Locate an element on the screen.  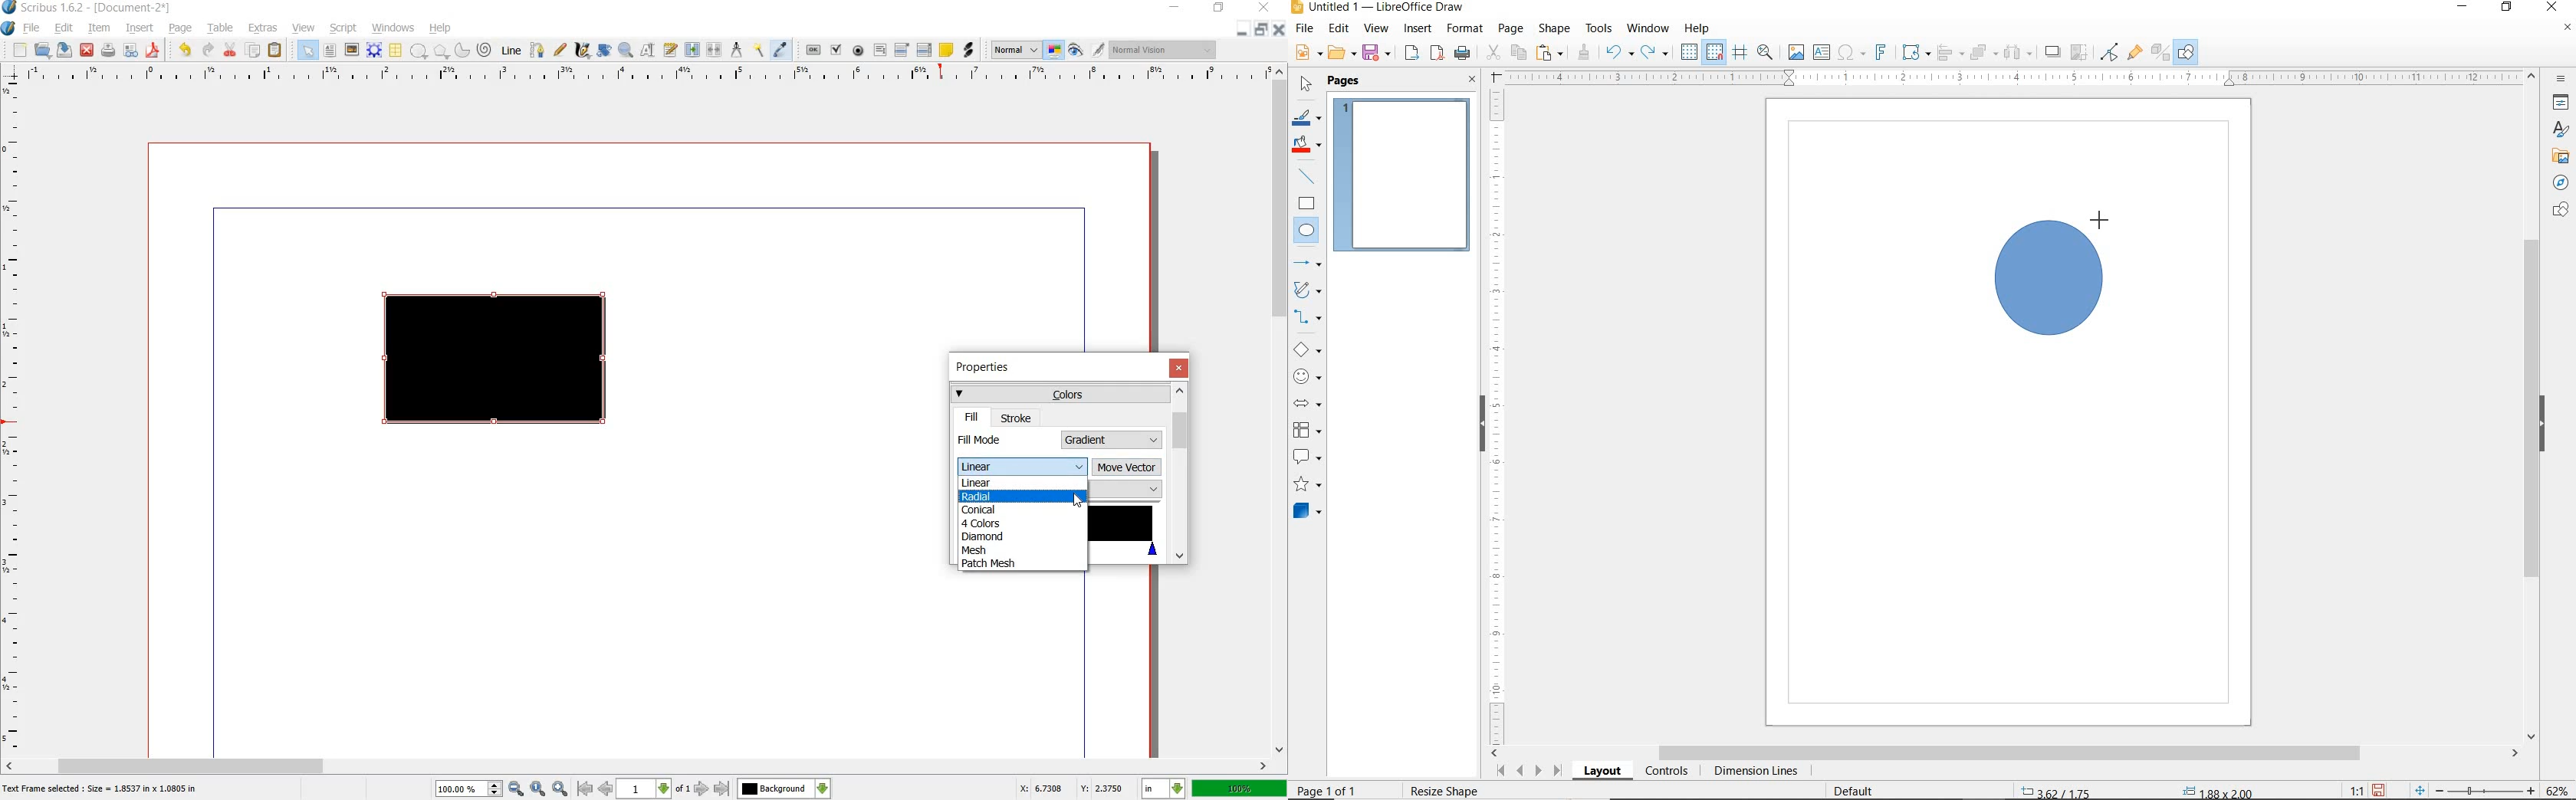
CONTROLS is located at coordinates (1668, 772).